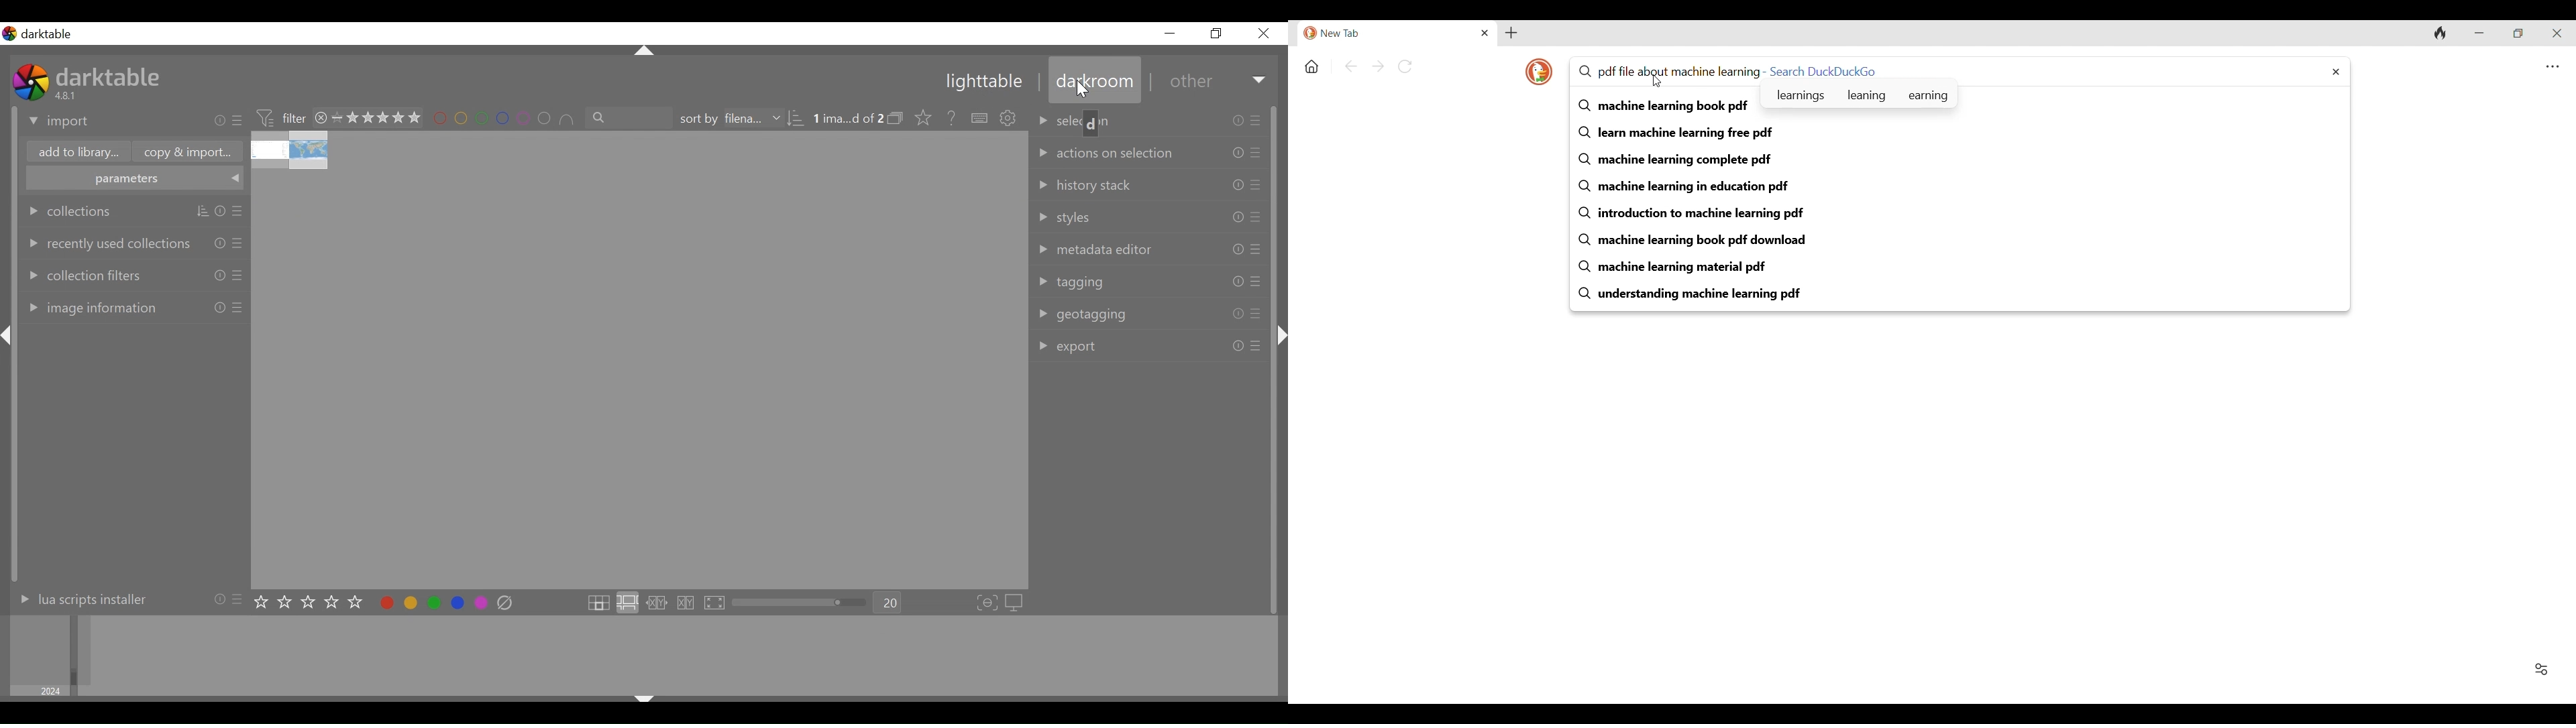 The width and height of the screenshot is (2576, 728). I want to click on Search box, so click(2100, 69).